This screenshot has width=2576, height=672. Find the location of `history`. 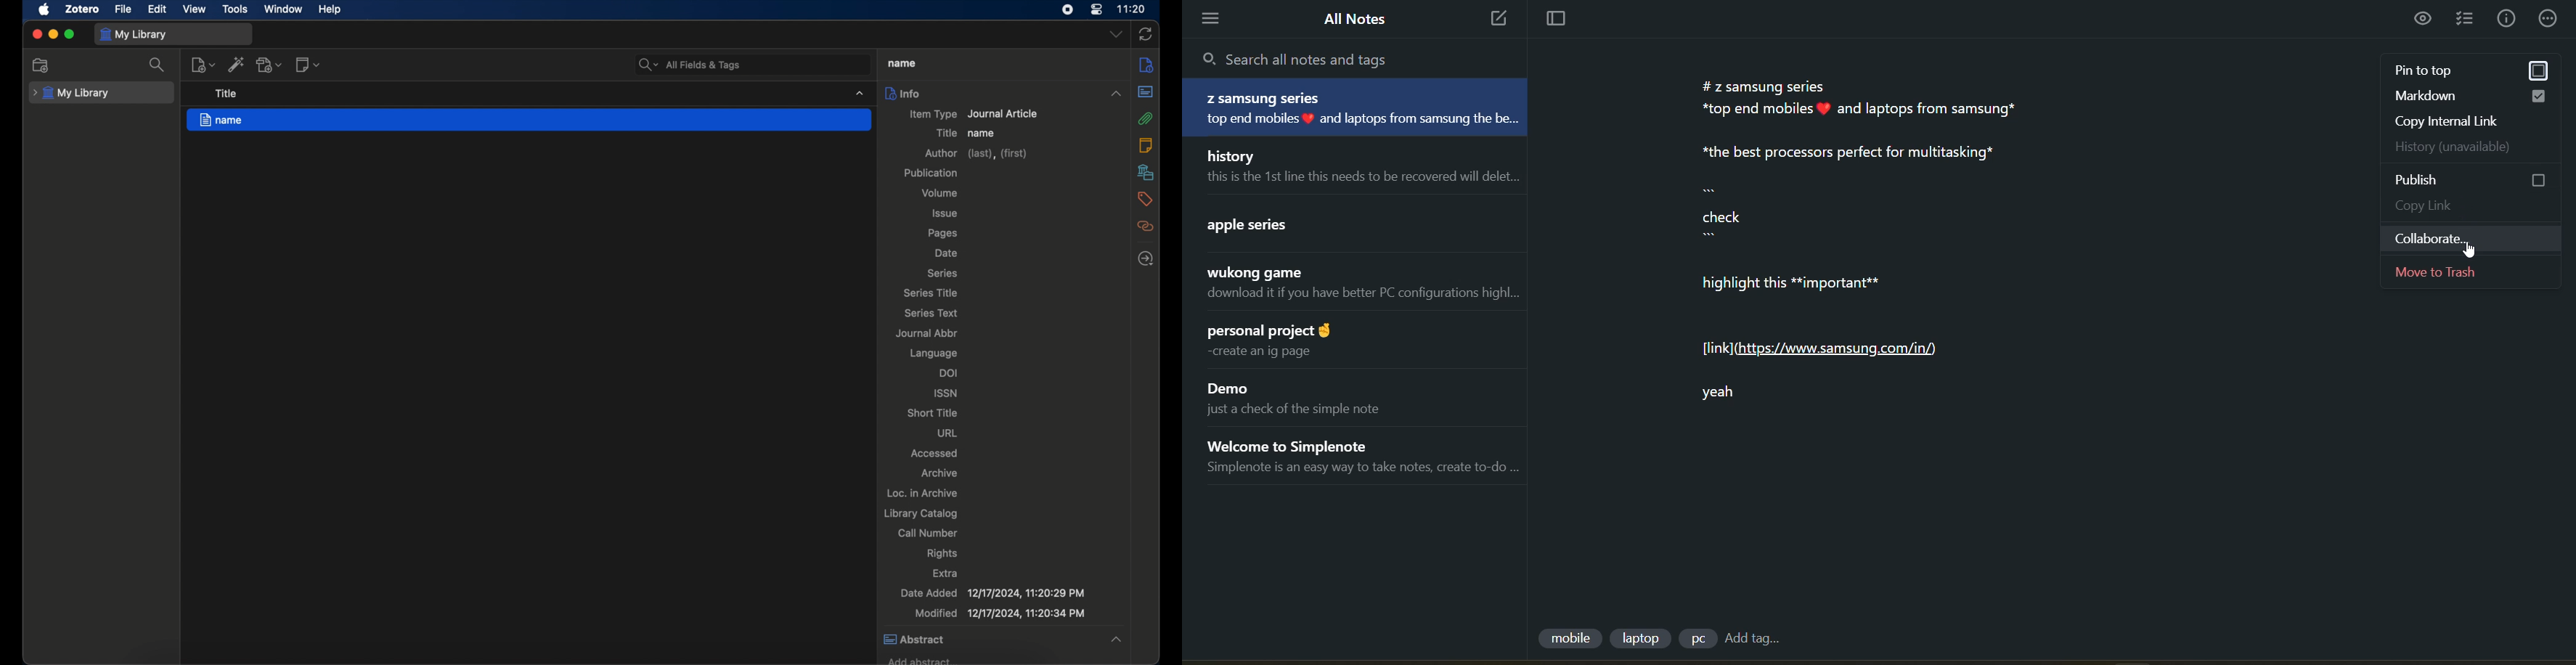

history is located at coordinates (2485, 150).